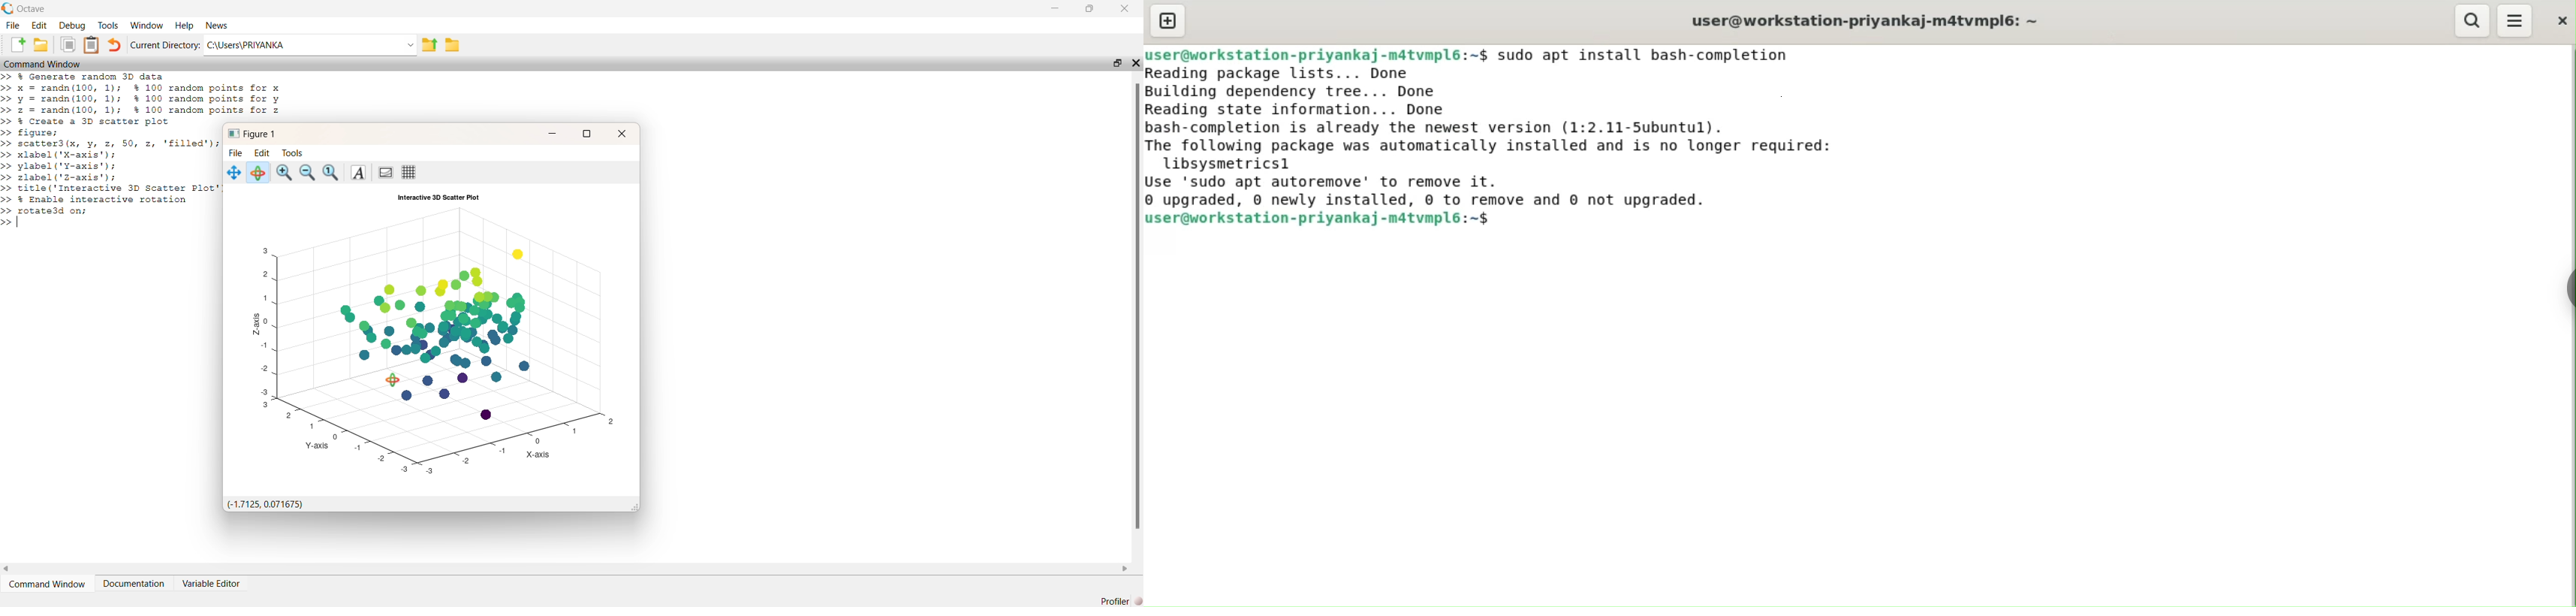 The image size is (2576, 616). I want to click on document clipboard, so click(91, 45).